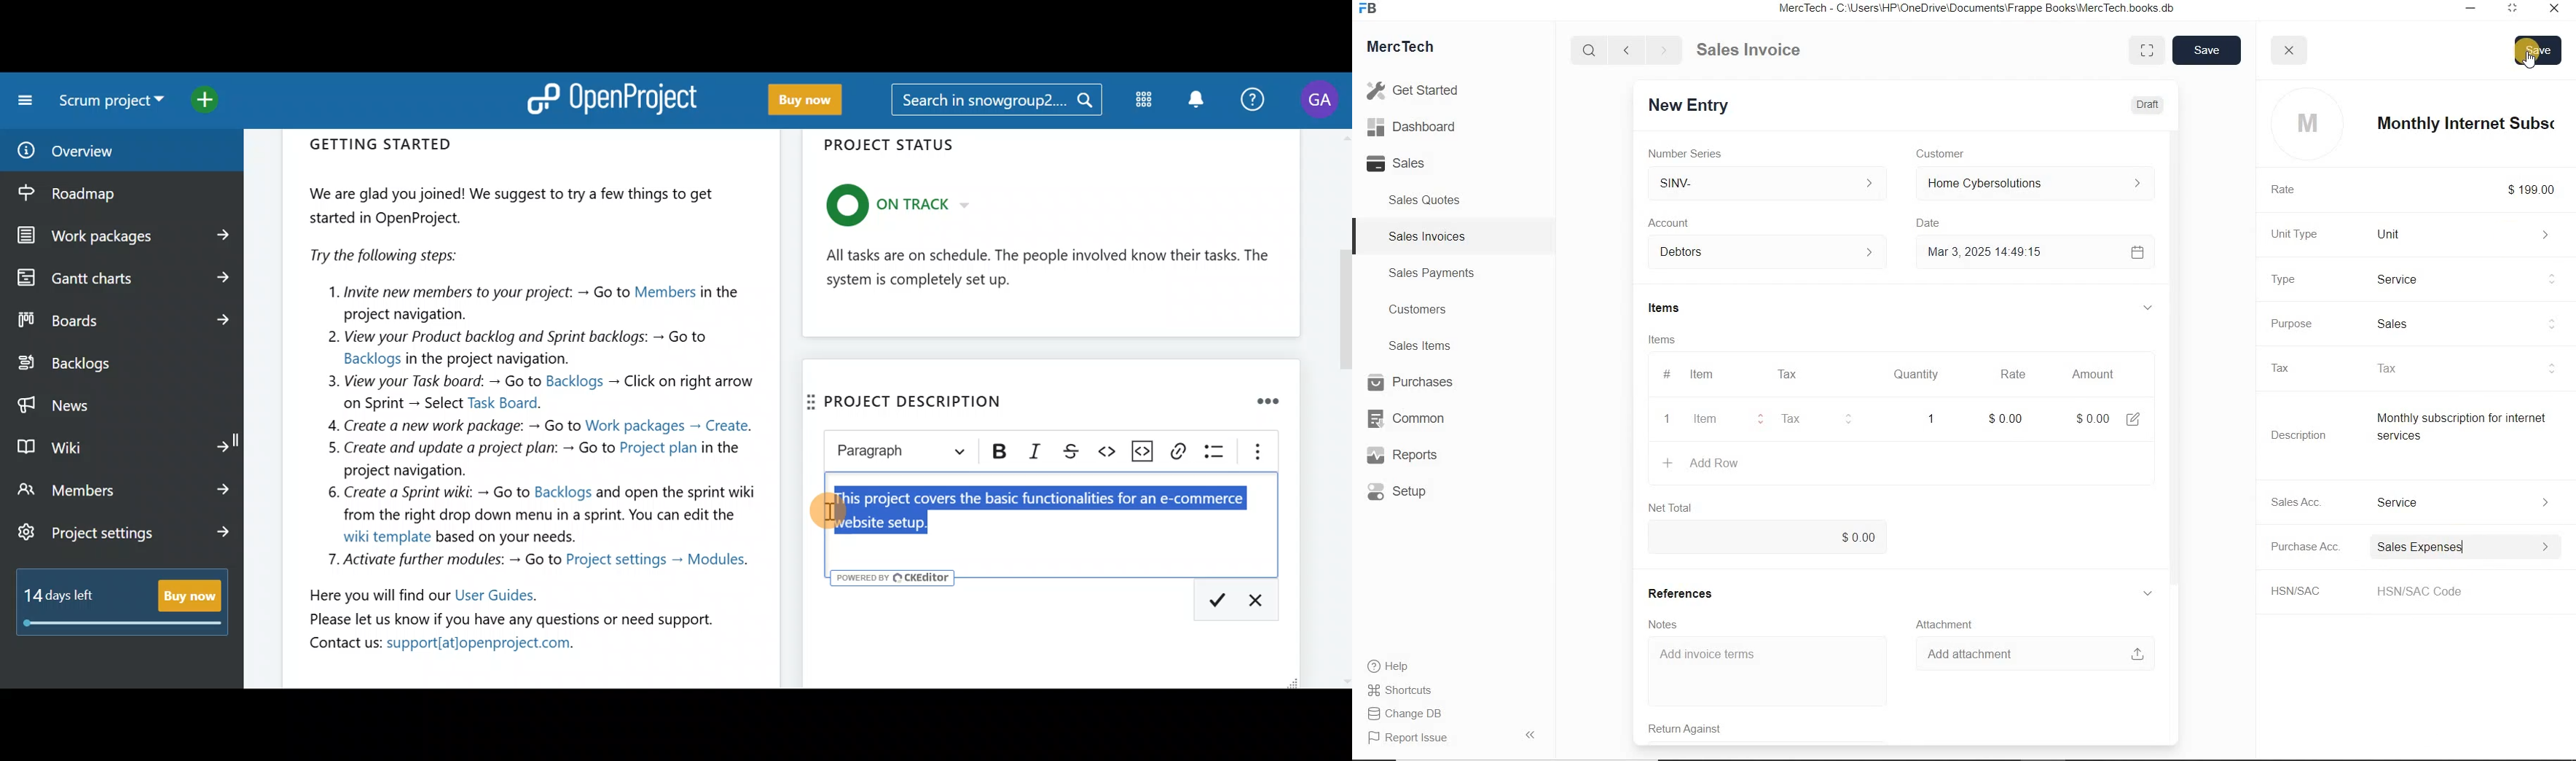 This screenshot has height=784, width=2576. I want to click on Project descripition, so click(918, 399).